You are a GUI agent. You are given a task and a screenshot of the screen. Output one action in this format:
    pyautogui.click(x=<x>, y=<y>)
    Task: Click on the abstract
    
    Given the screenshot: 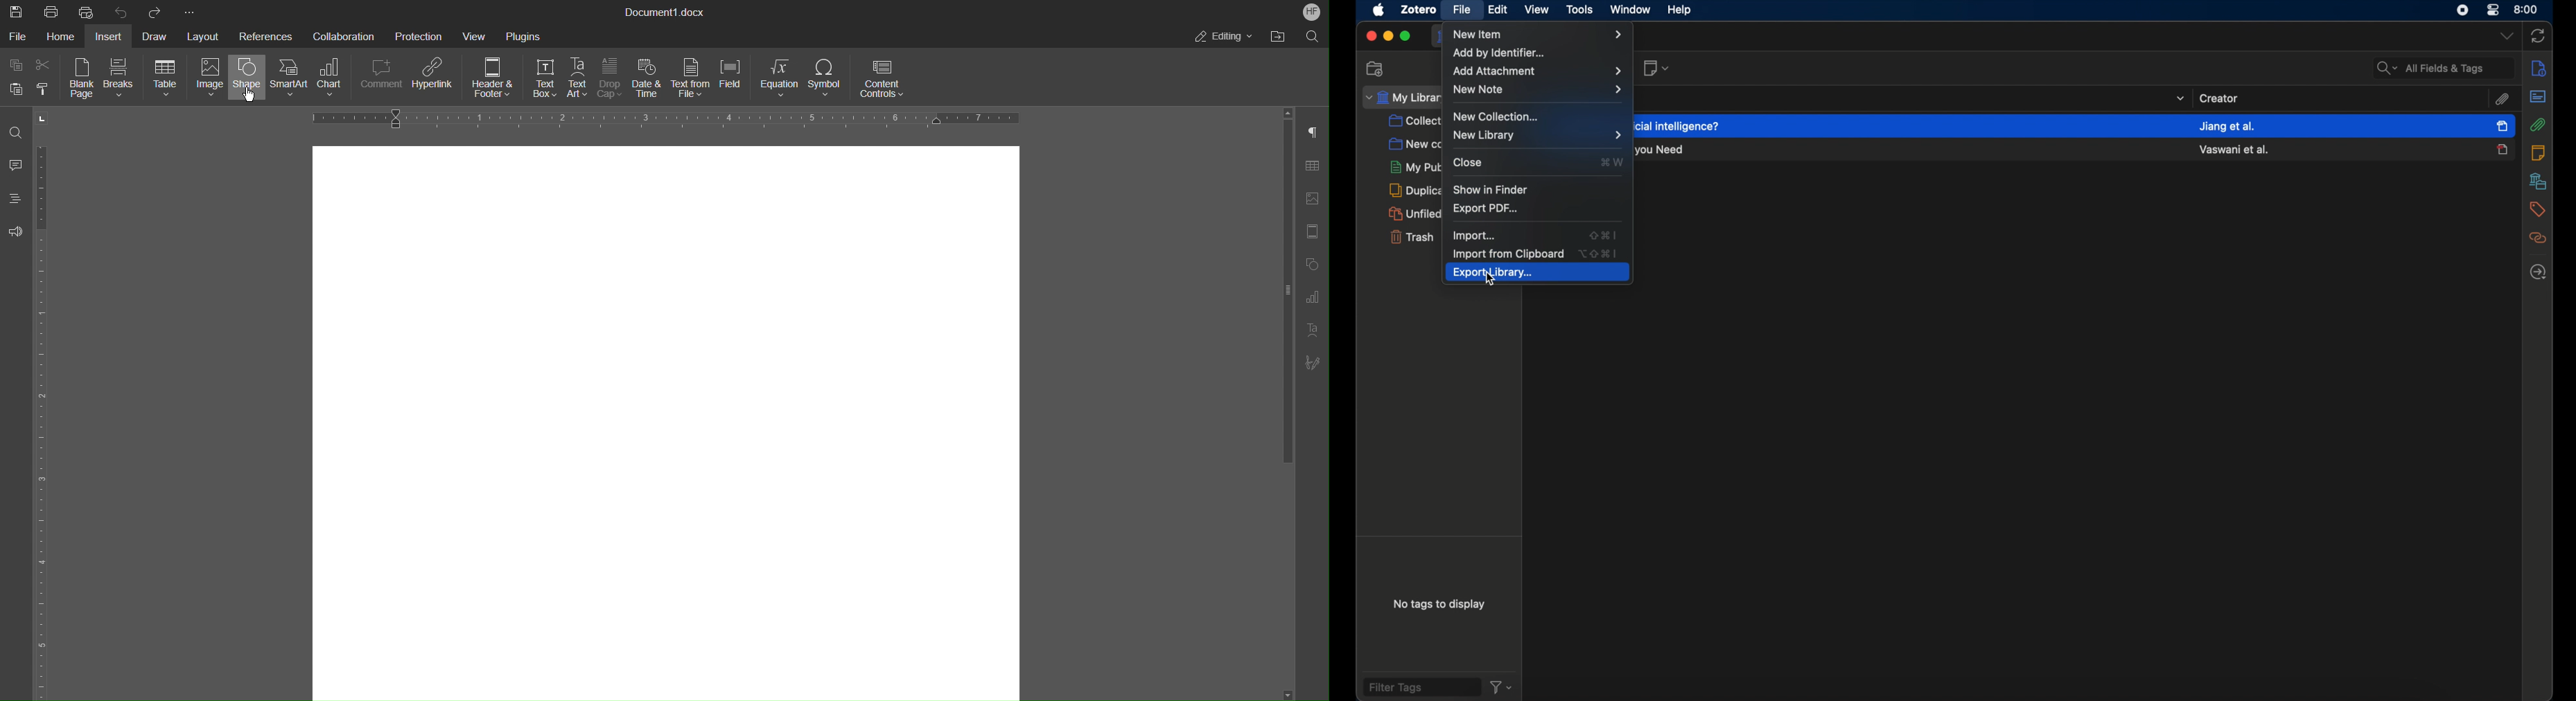 What is the action you would take?
    pyautogui.click(x=2537, y=96)
    